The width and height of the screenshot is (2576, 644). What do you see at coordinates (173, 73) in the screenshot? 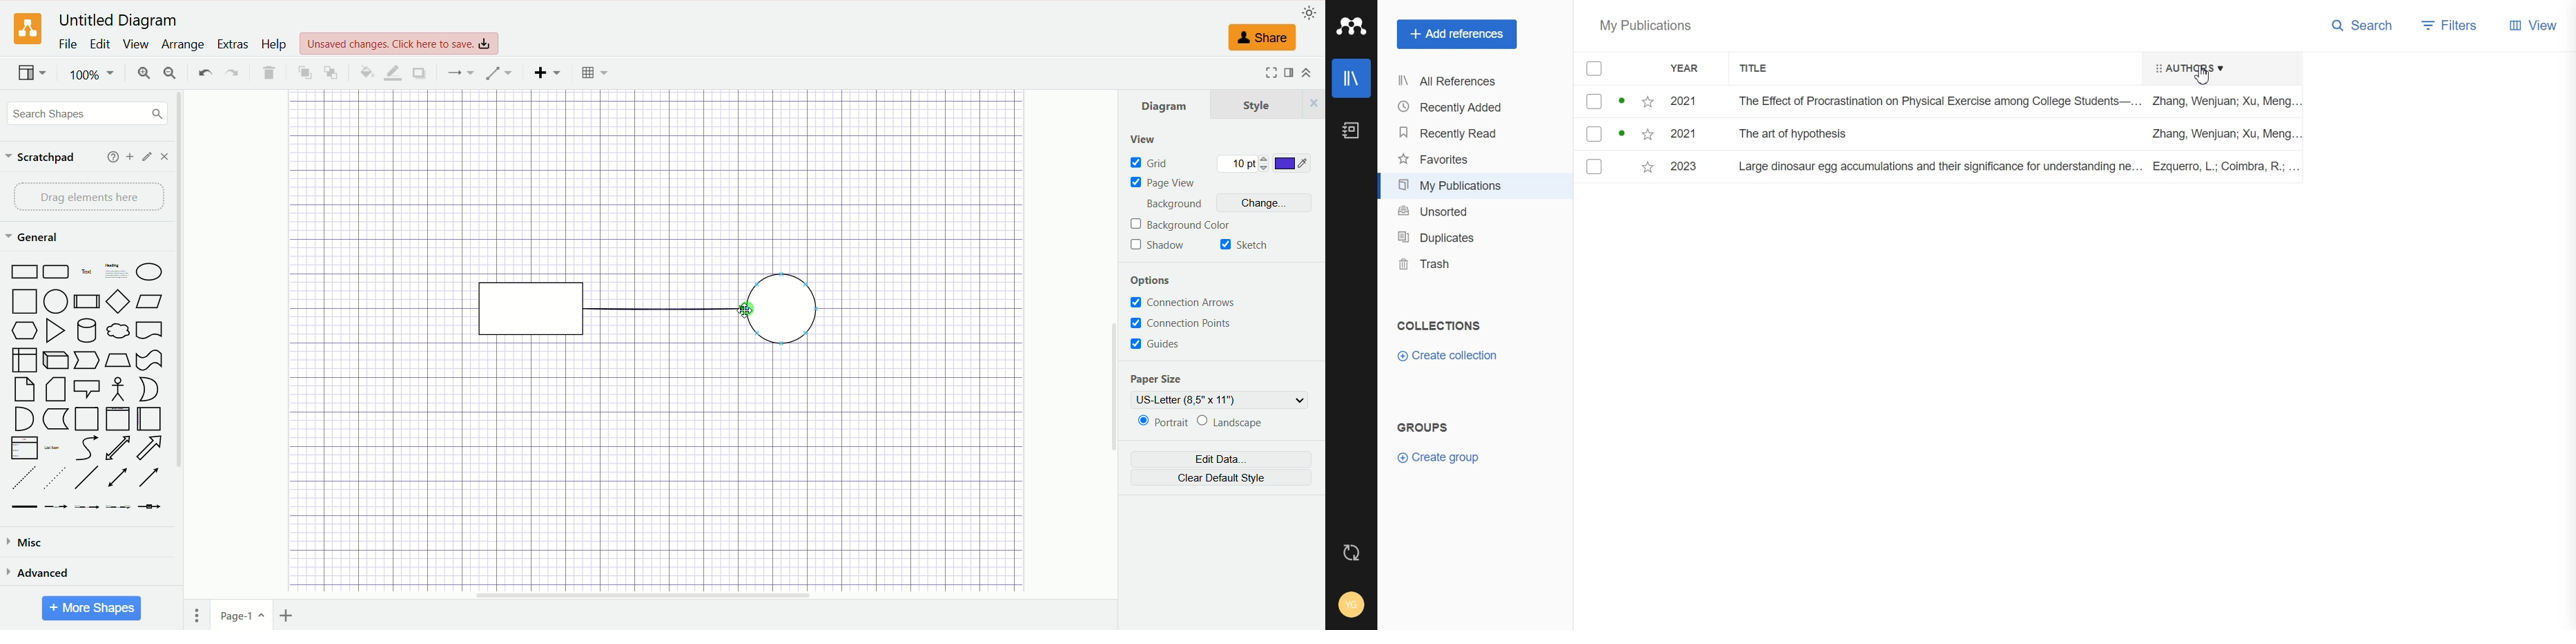
I see `zoom out` at bounding box center [173, 73].